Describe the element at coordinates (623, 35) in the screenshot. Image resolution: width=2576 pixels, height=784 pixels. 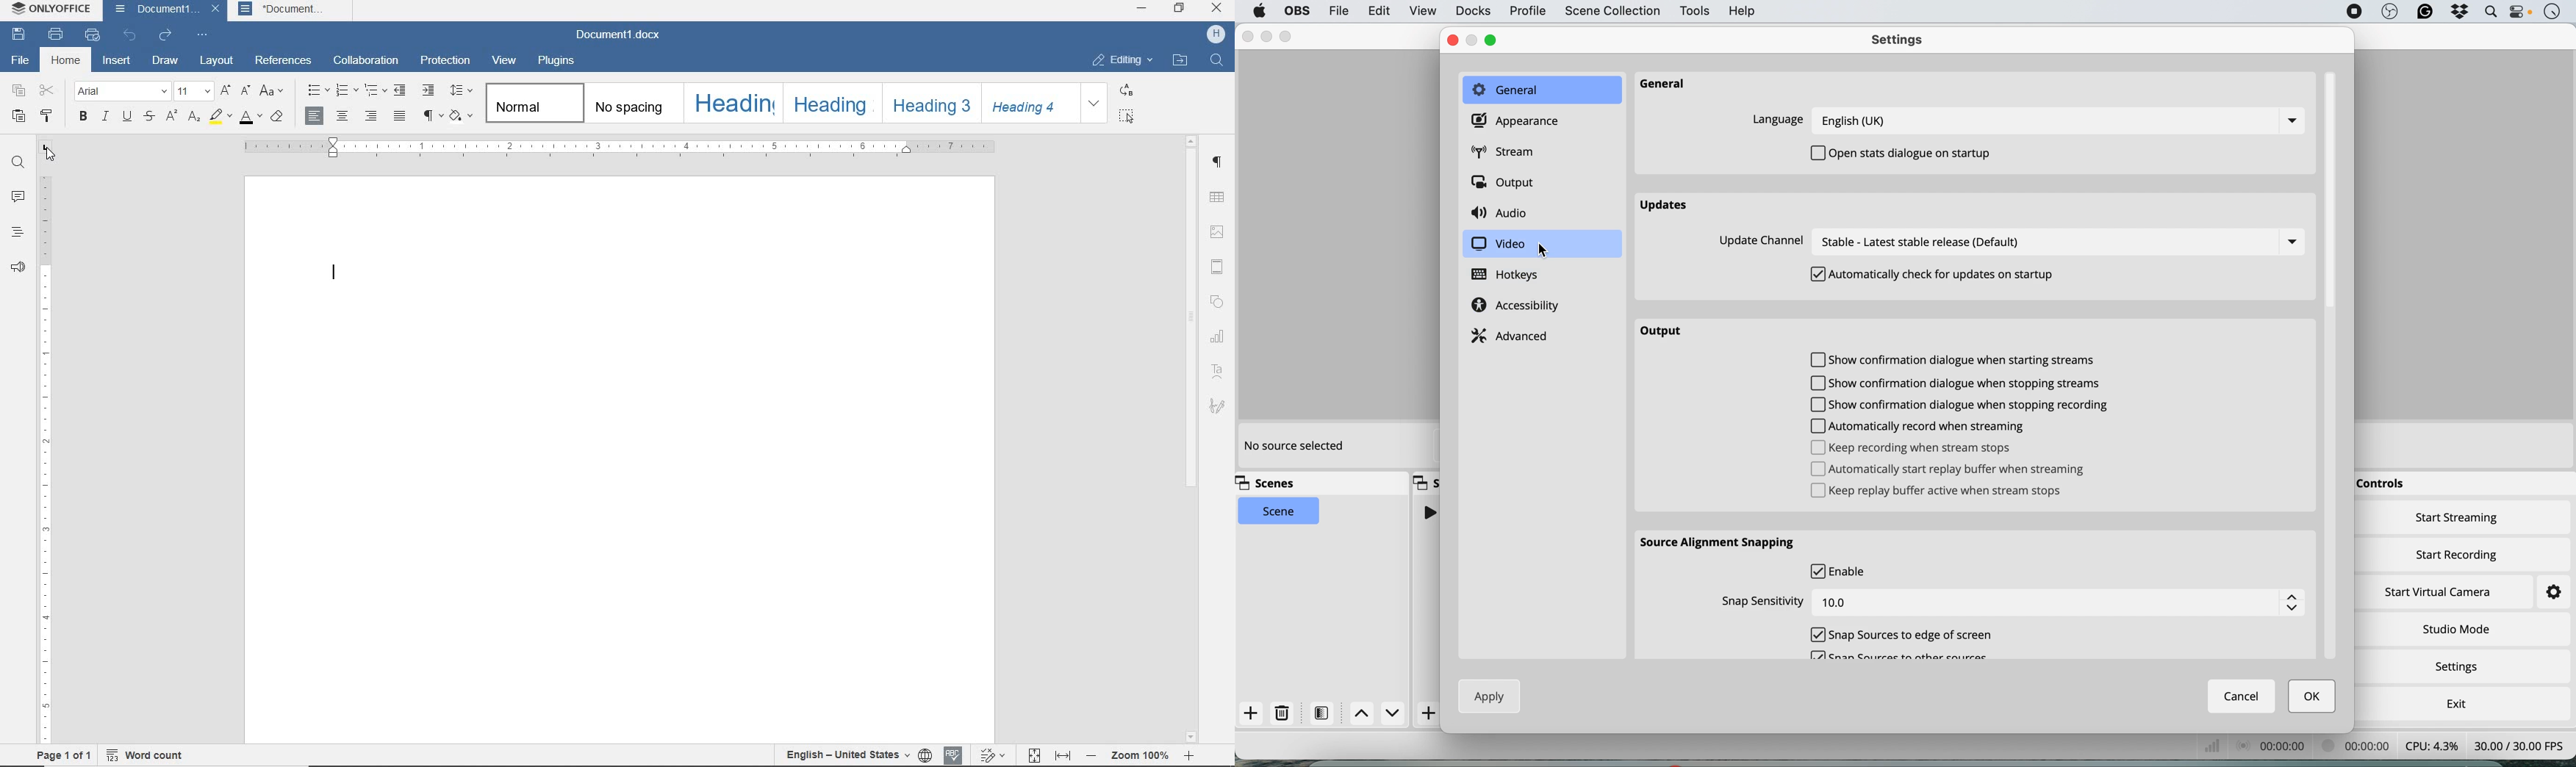
I see `DOCUMENT NAME` at that location.